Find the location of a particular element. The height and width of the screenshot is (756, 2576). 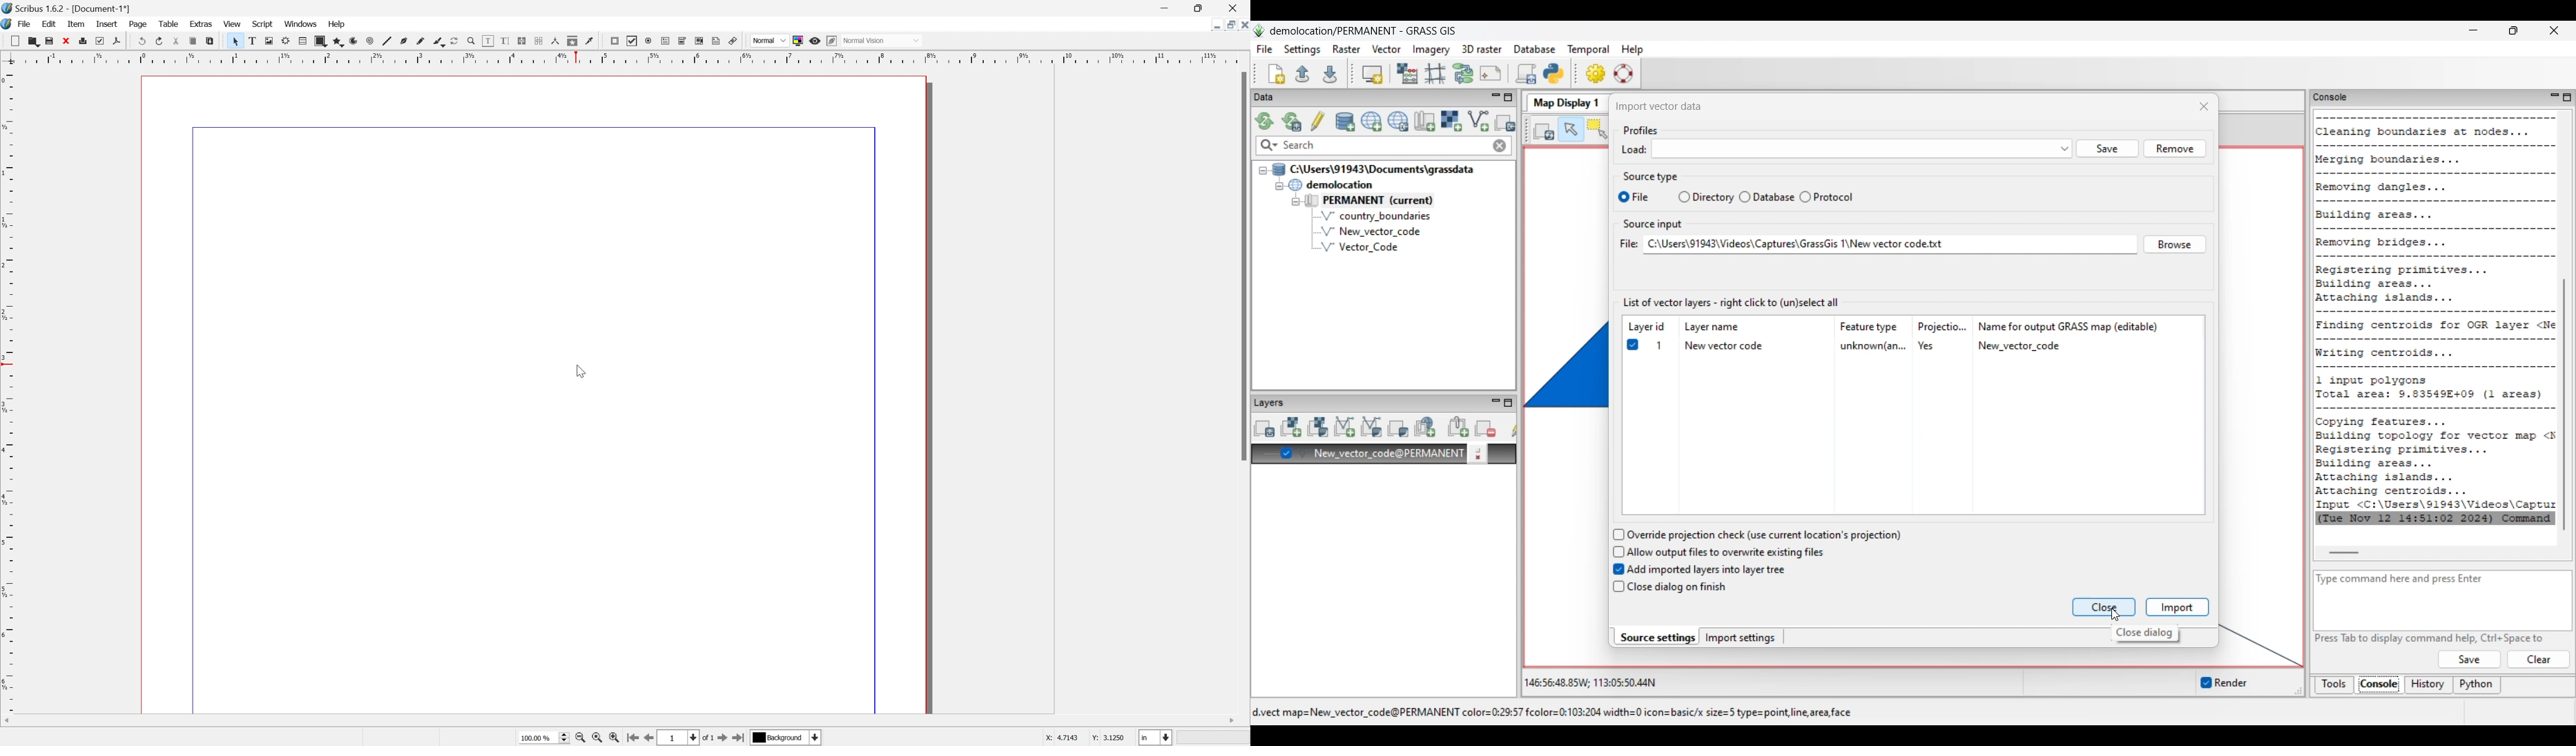

Restore Down is located at coordinates (1230, 25).